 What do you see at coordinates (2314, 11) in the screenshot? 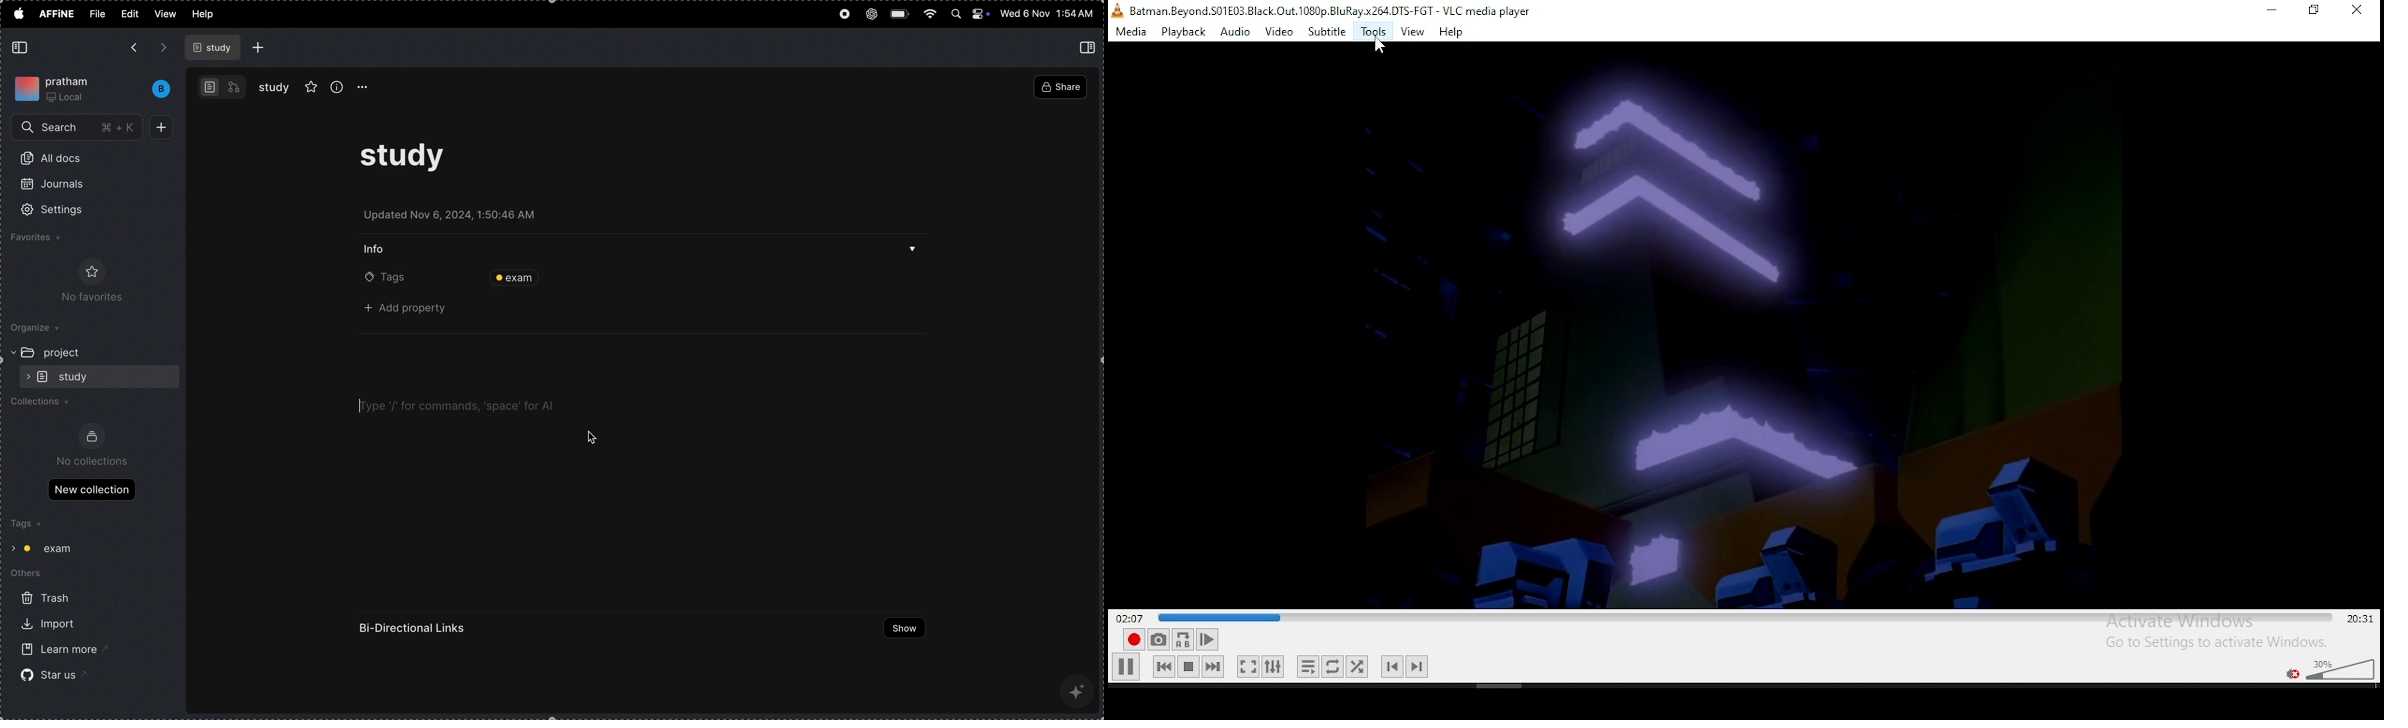
I see `restore` at bounding box center [2314, 11].